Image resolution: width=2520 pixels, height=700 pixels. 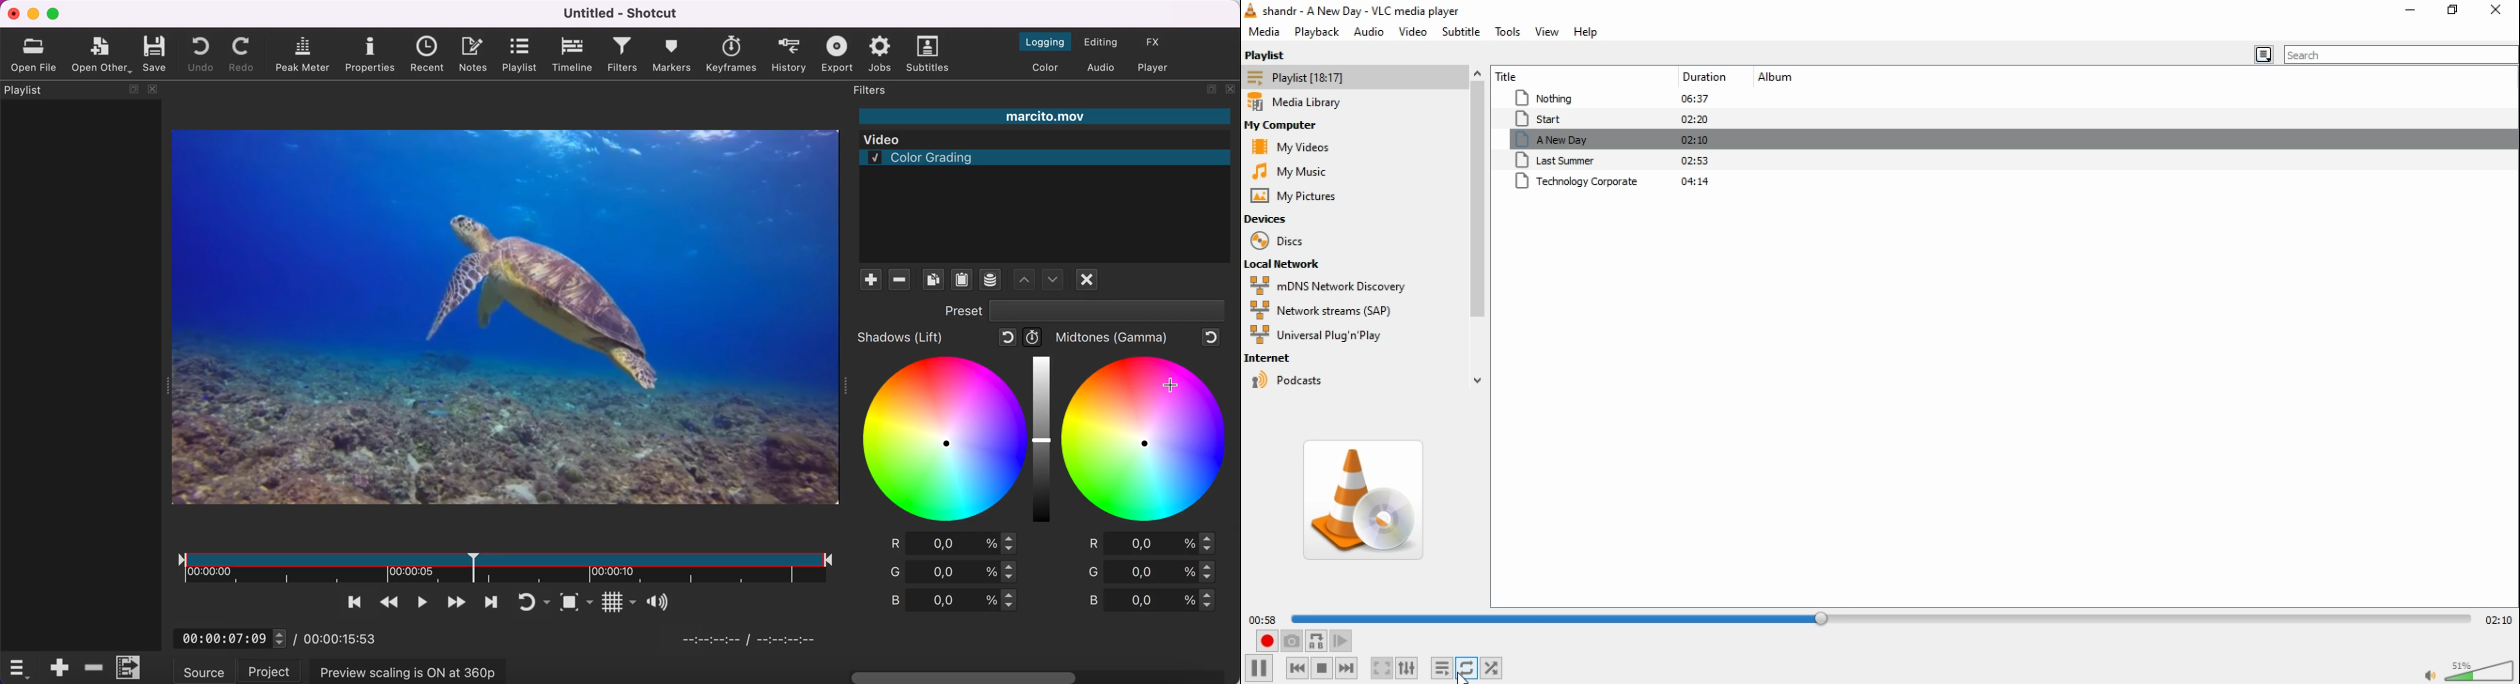 I want to click on timelime options, so click(x=20, y=668).